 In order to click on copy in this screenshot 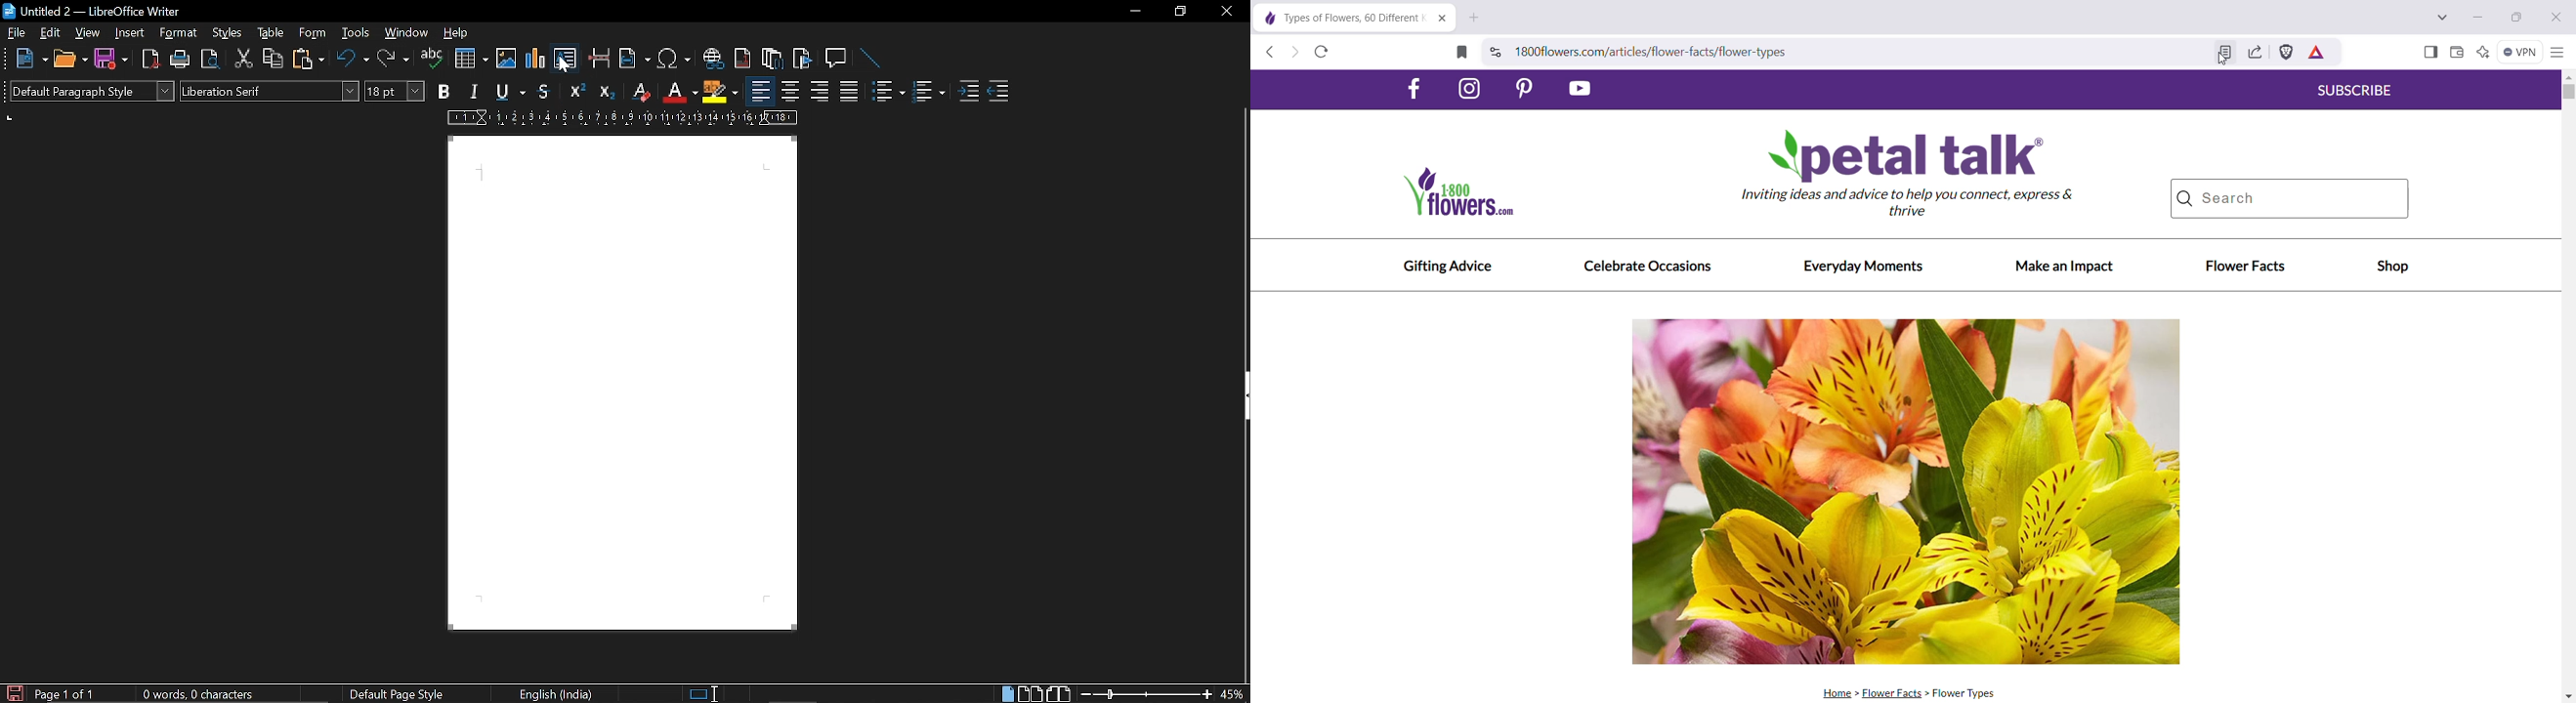, I will do `click(272, 60)`.